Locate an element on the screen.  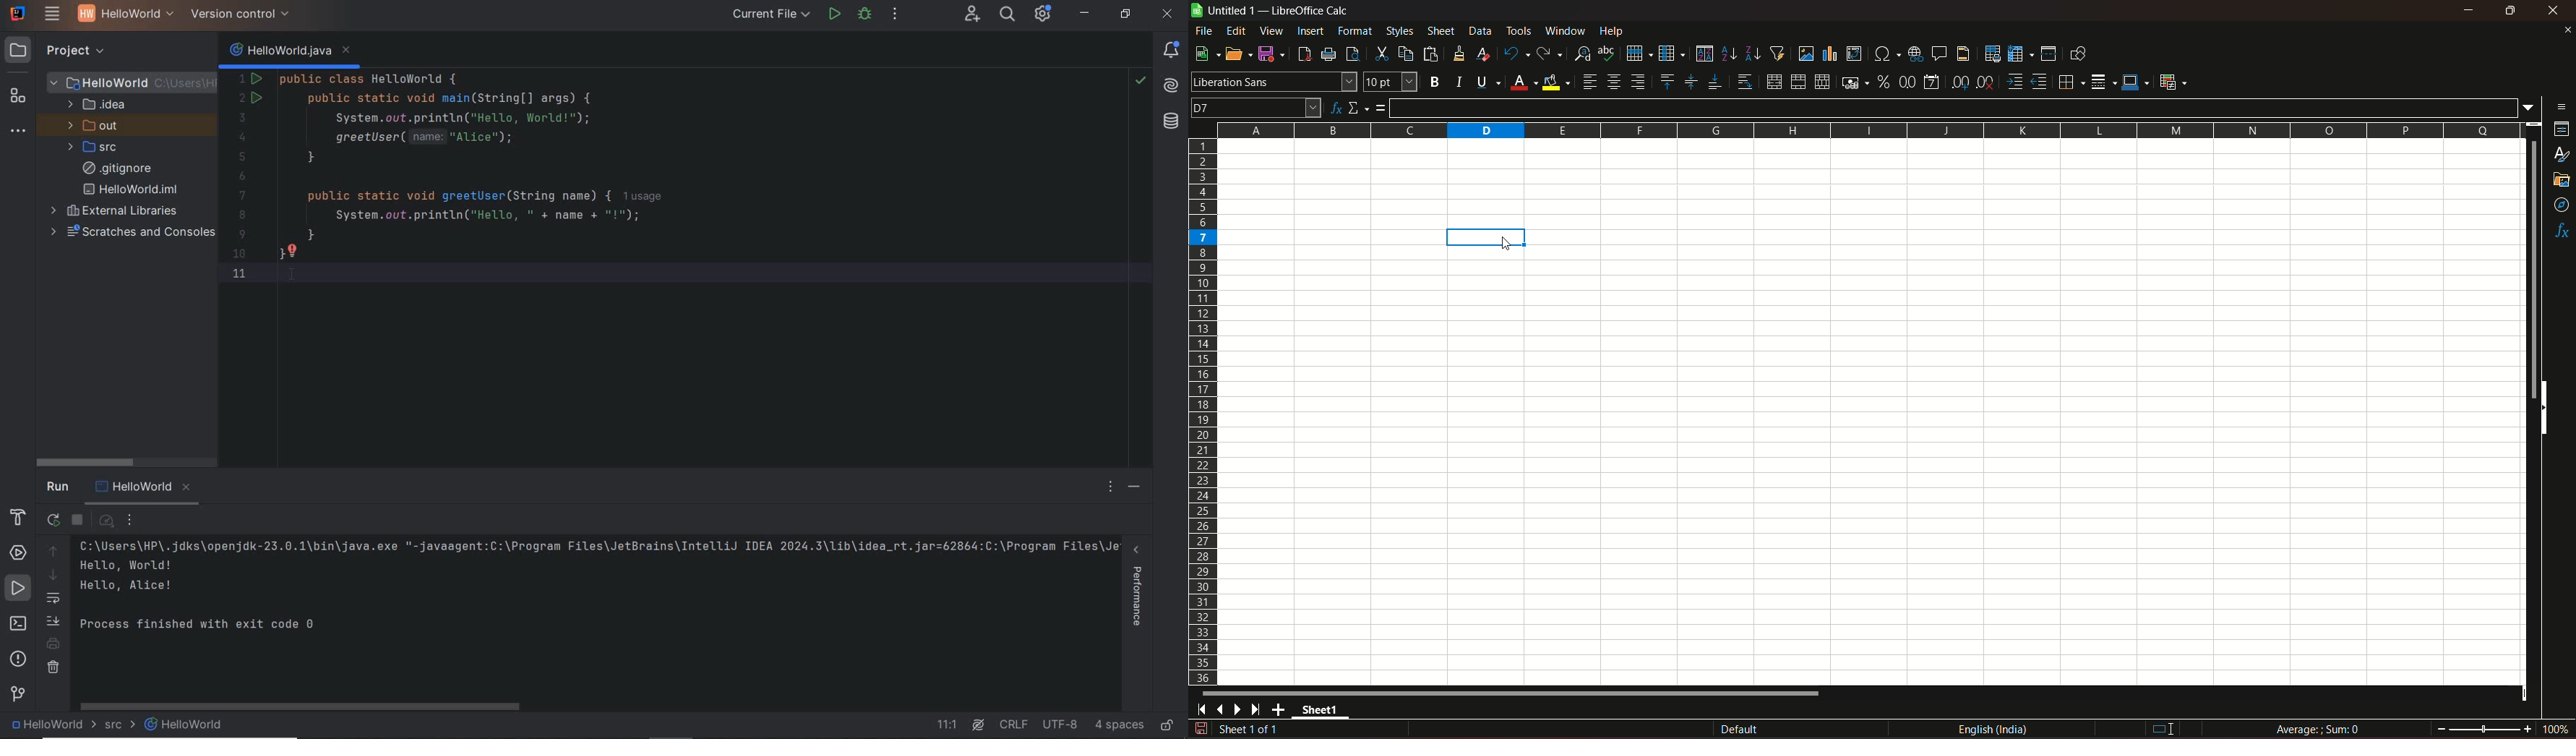
borders is located at coordinates (2069, 82).